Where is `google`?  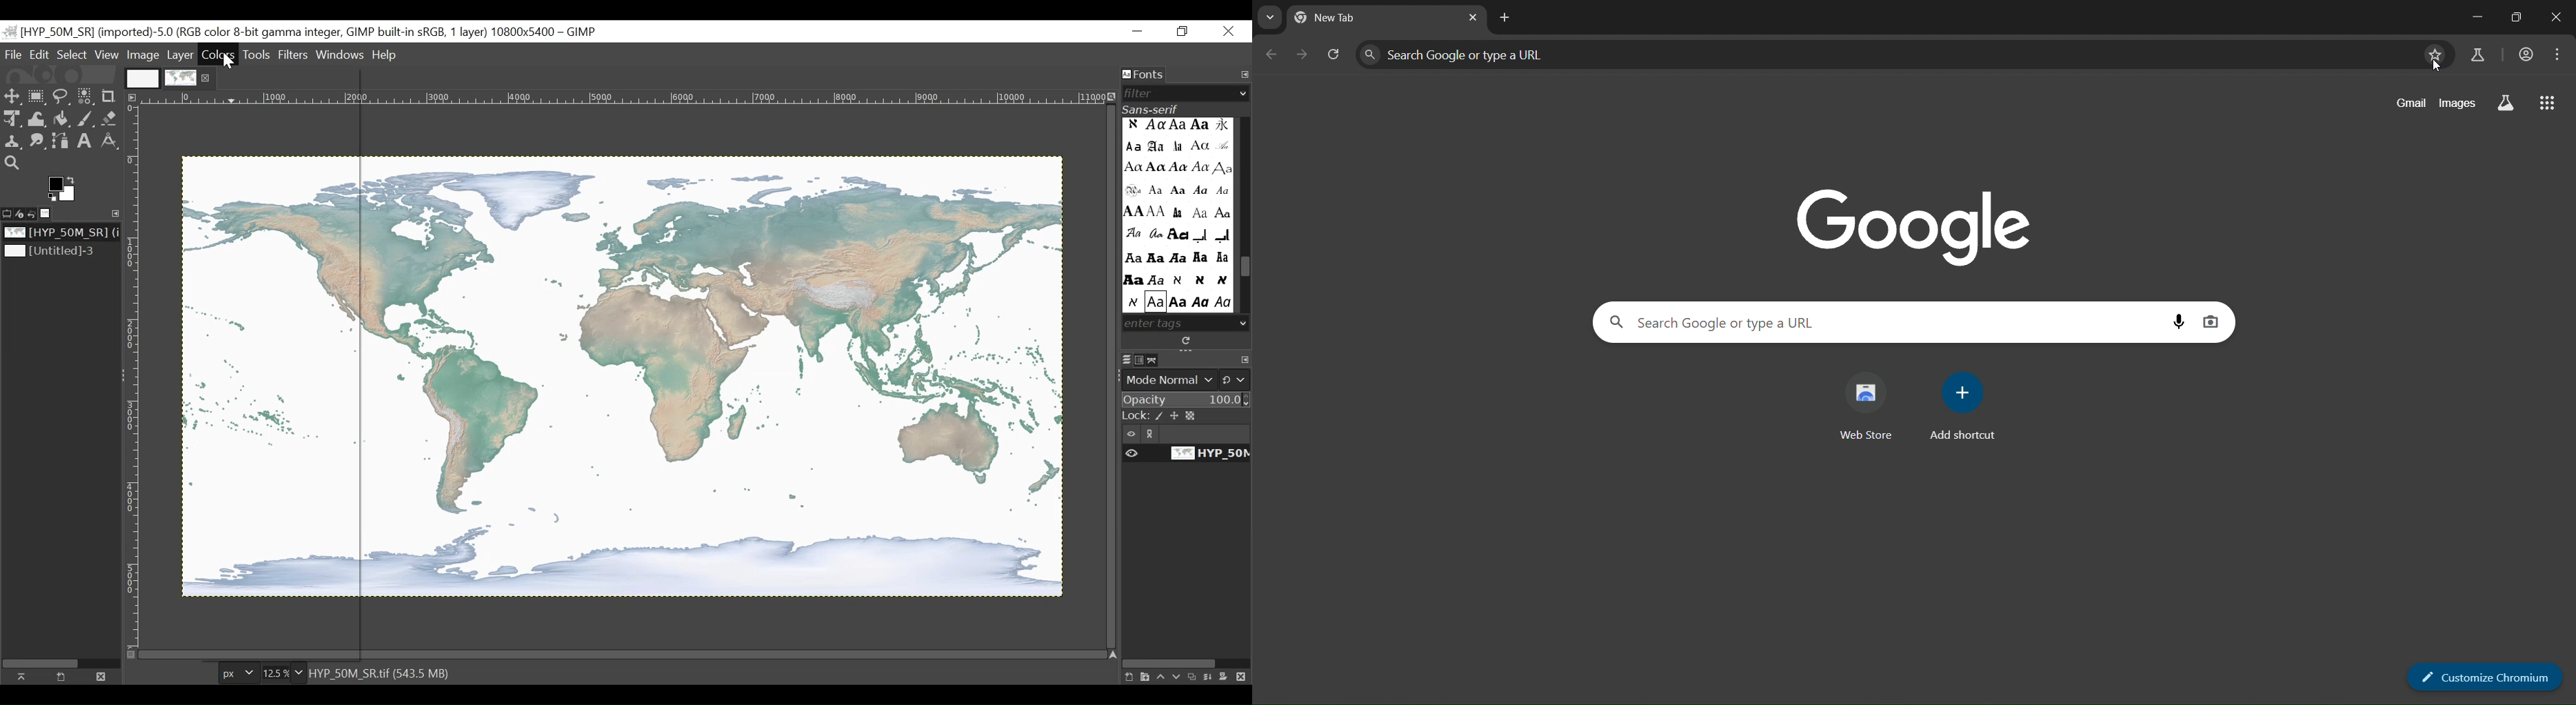
google is located at coordinates (1918, 222).